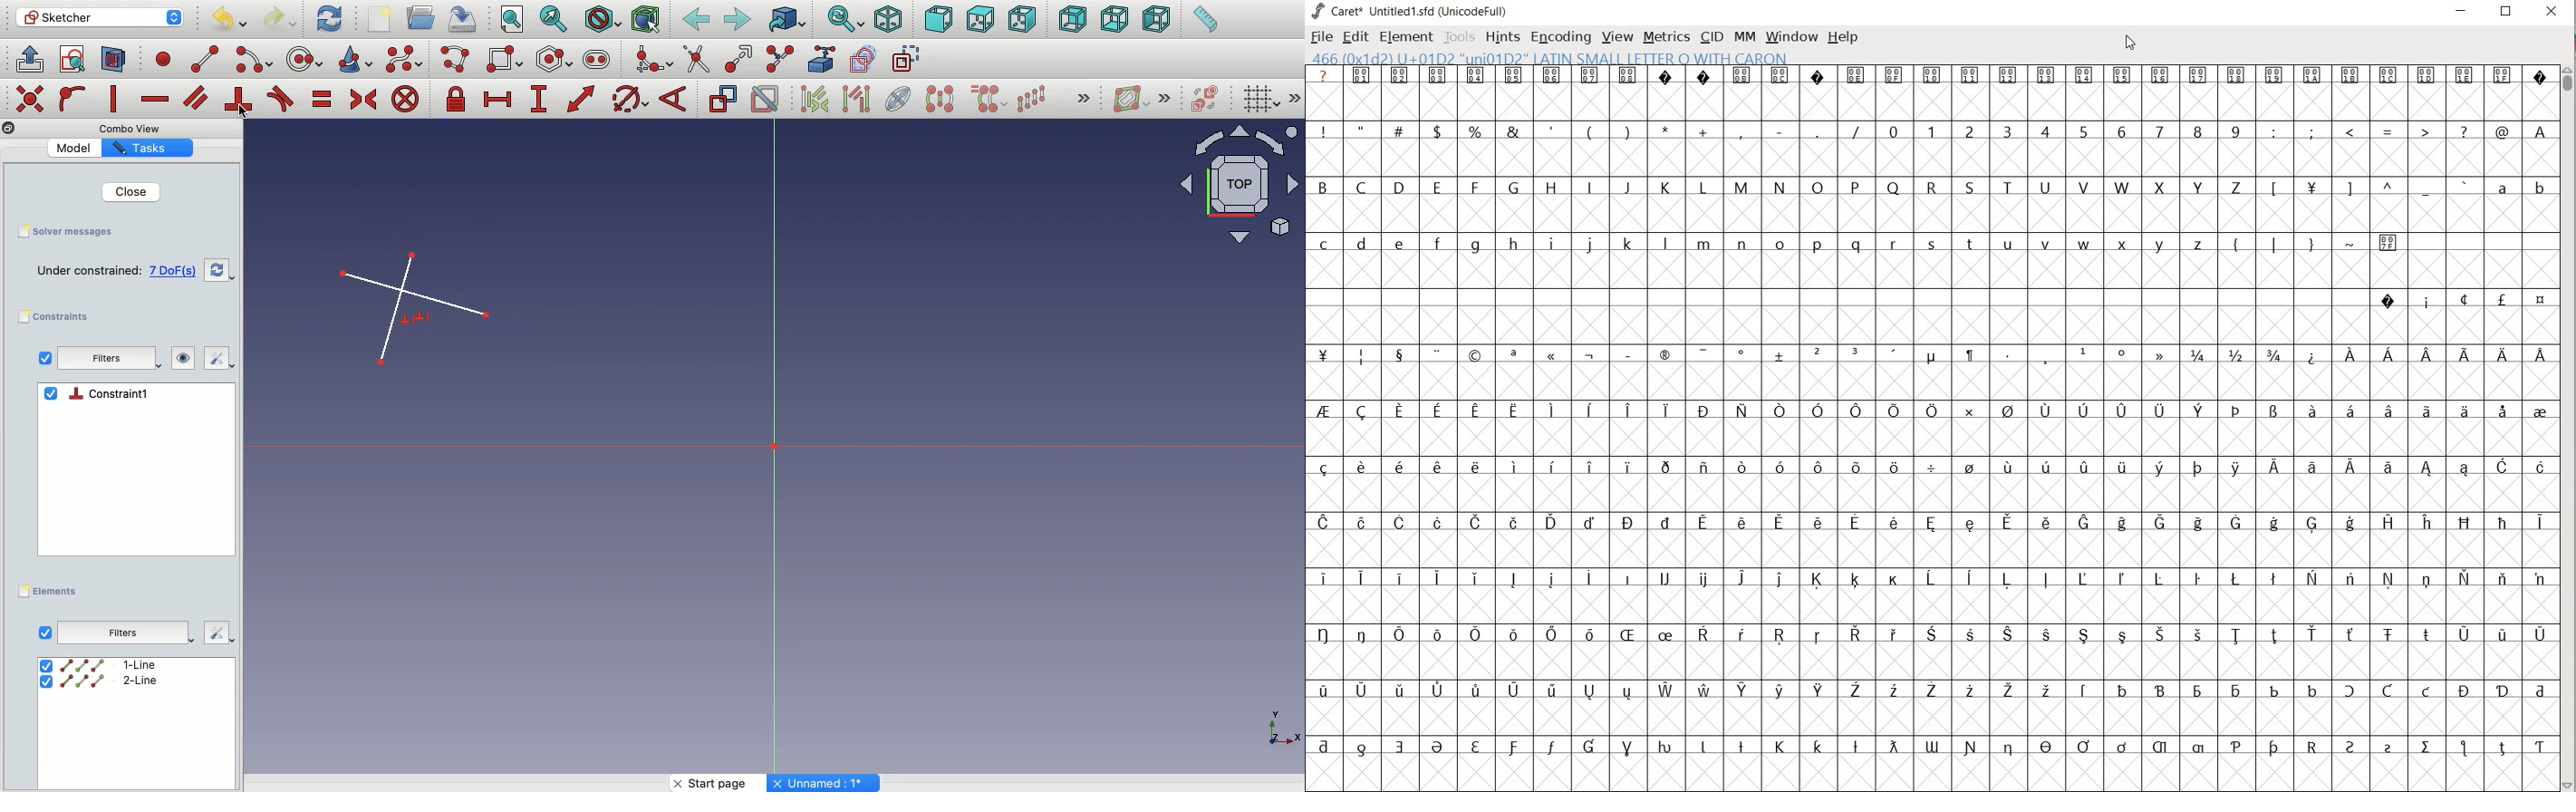 The height and width of the screenshot is (812, 2576). I want to click on Toggle driving constraint, so click(722, 99).